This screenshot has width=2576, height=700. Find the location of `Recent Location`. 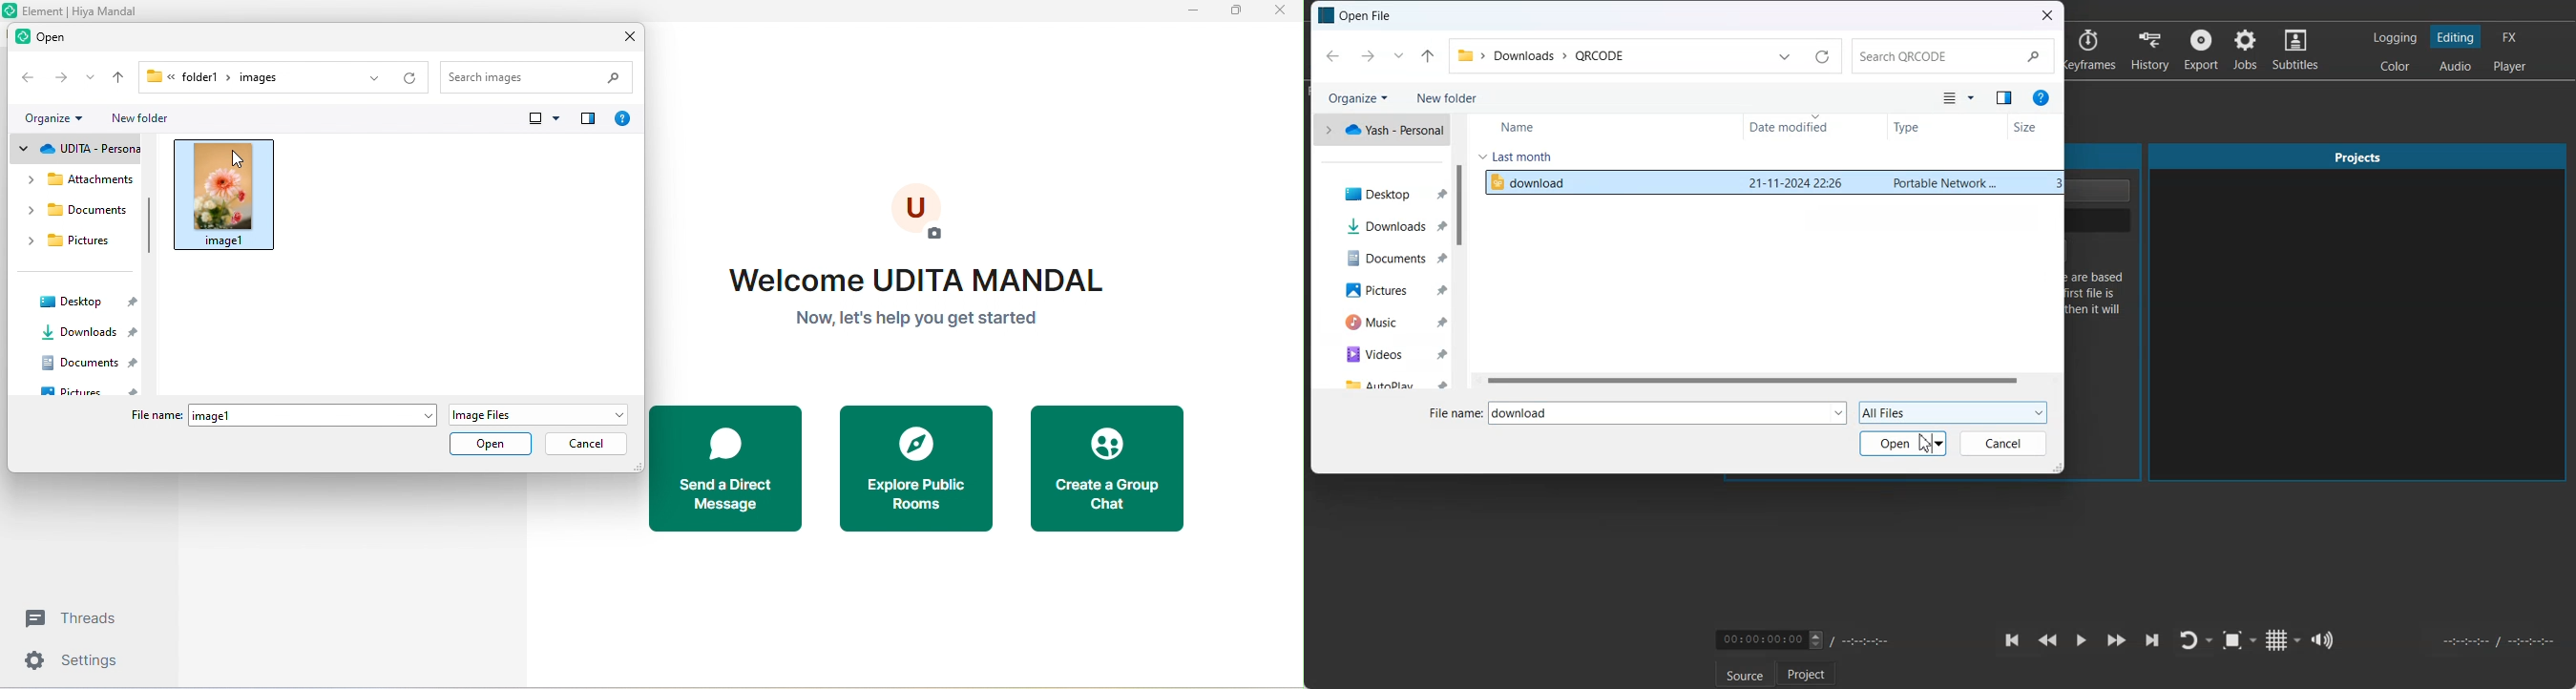

Recent Location is located at coordinates (1399, 56).